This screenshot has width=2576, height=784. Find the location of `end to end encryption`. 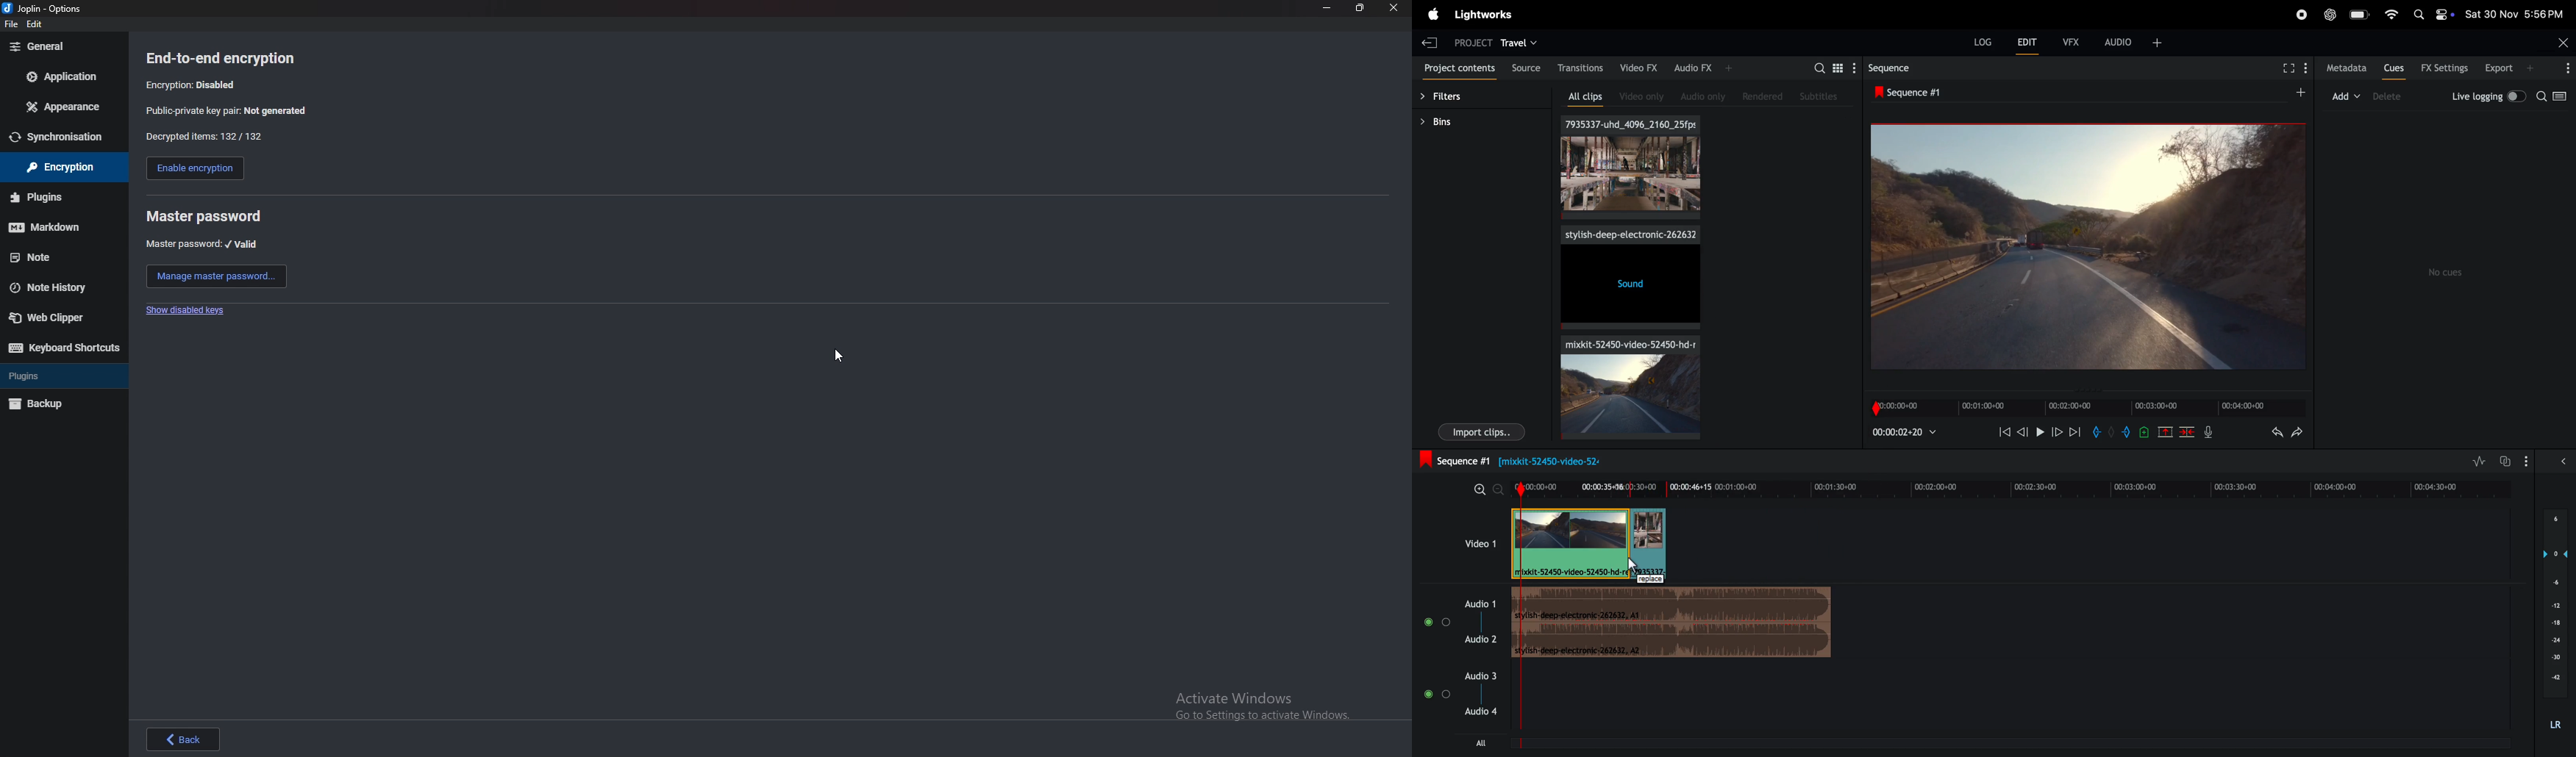

end to end encryption is located at coordinates (232, 58).